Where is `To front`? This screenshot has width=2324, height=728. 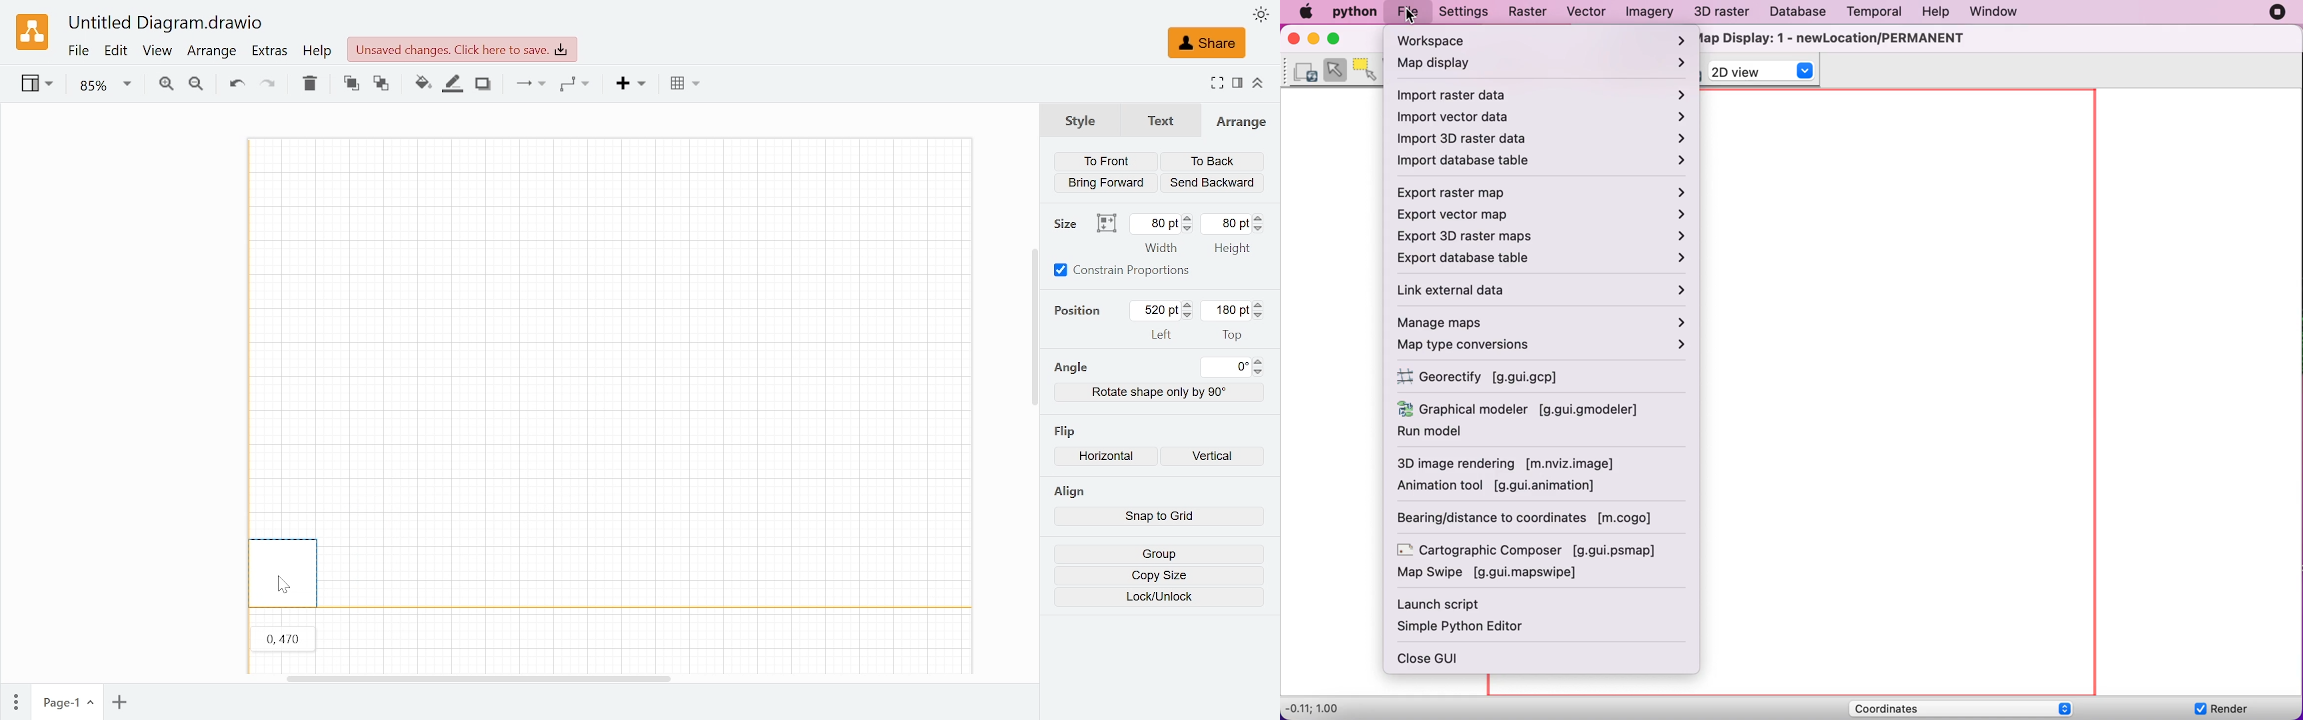
To front is located at coordinates (1105, 161).